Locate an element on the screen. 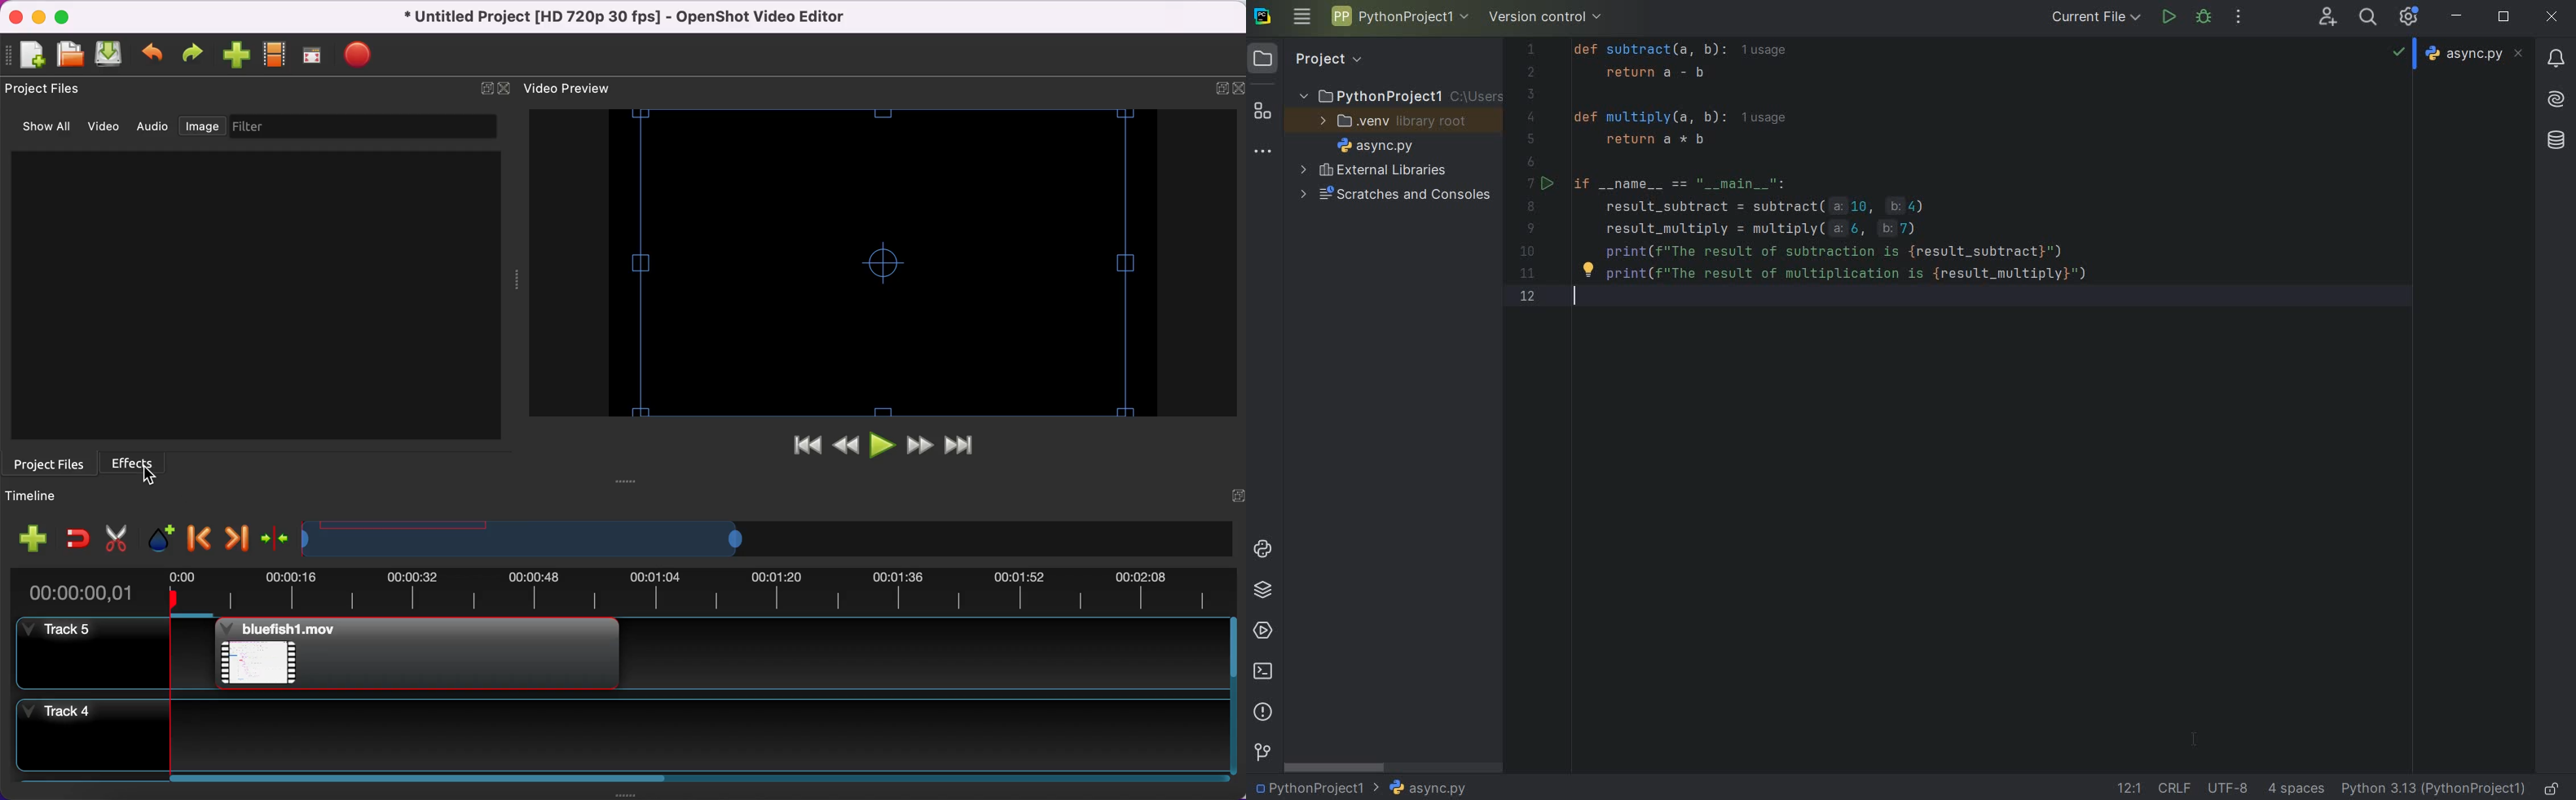 The height and width of the screenshot is (812, 2576). track 5 is located at coordinates (627, 659).